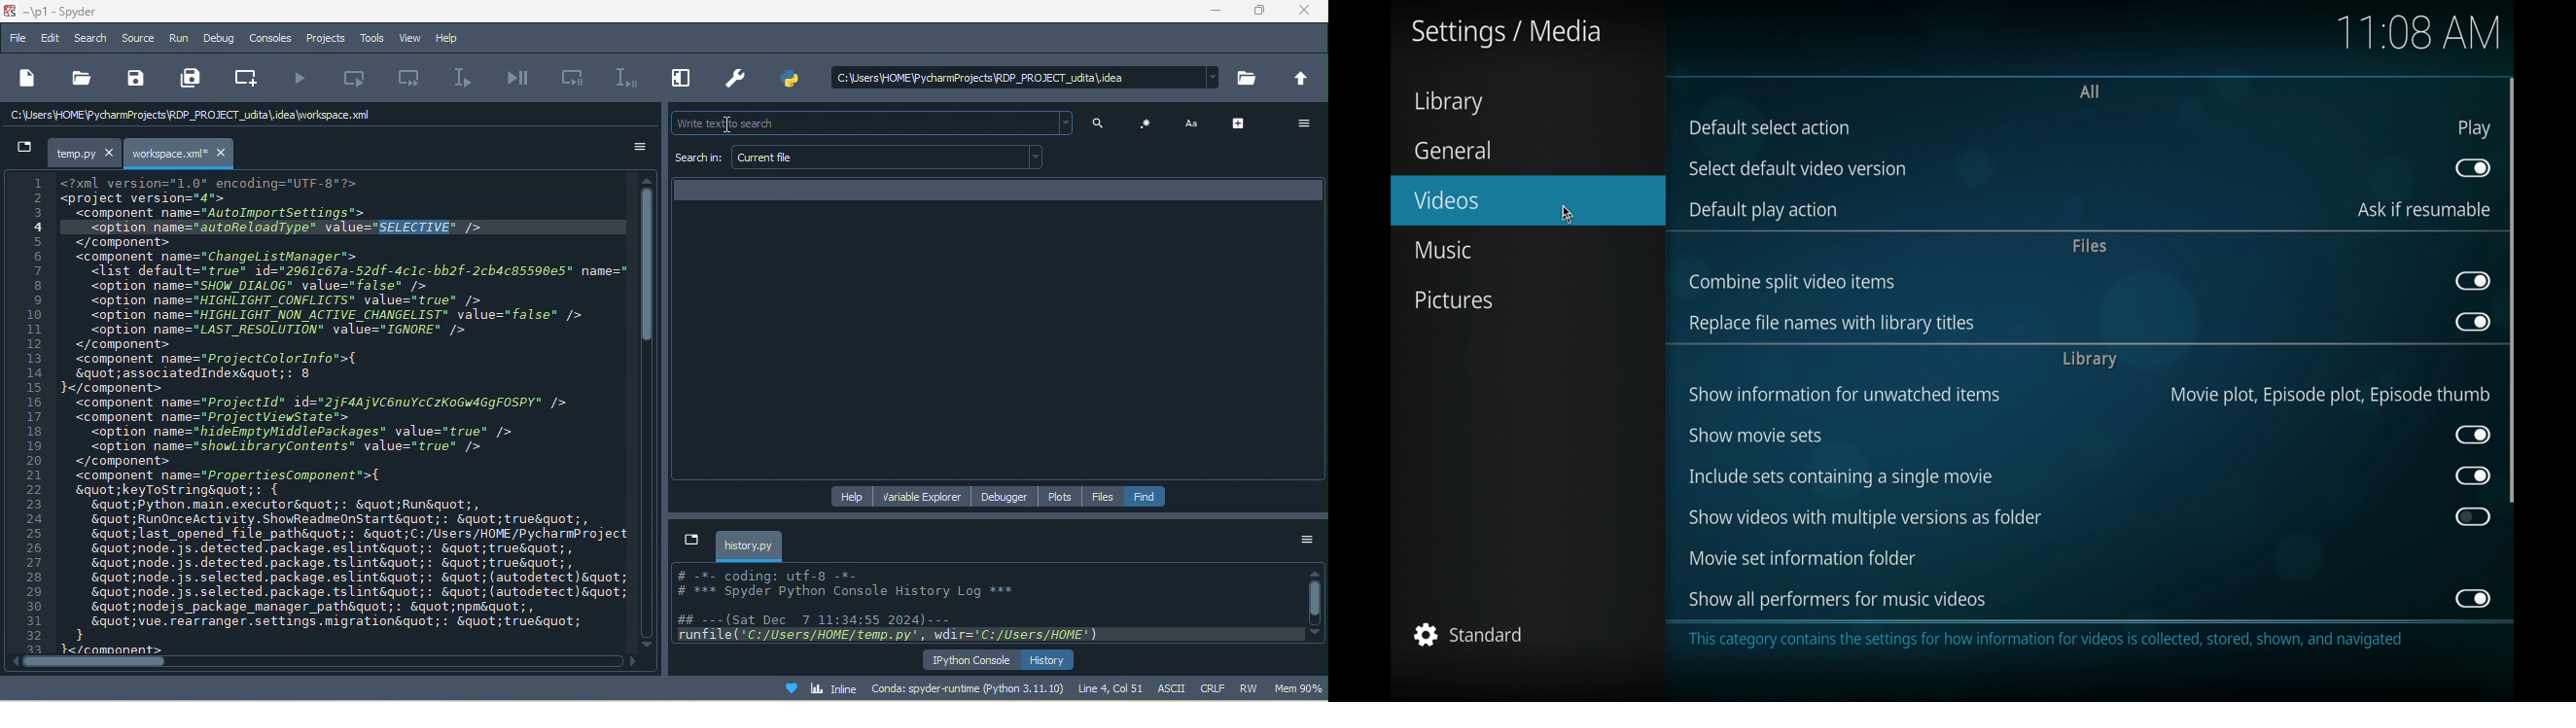 The image size is (2576, 728). I want to click on history.py tab, so click(750, 545).